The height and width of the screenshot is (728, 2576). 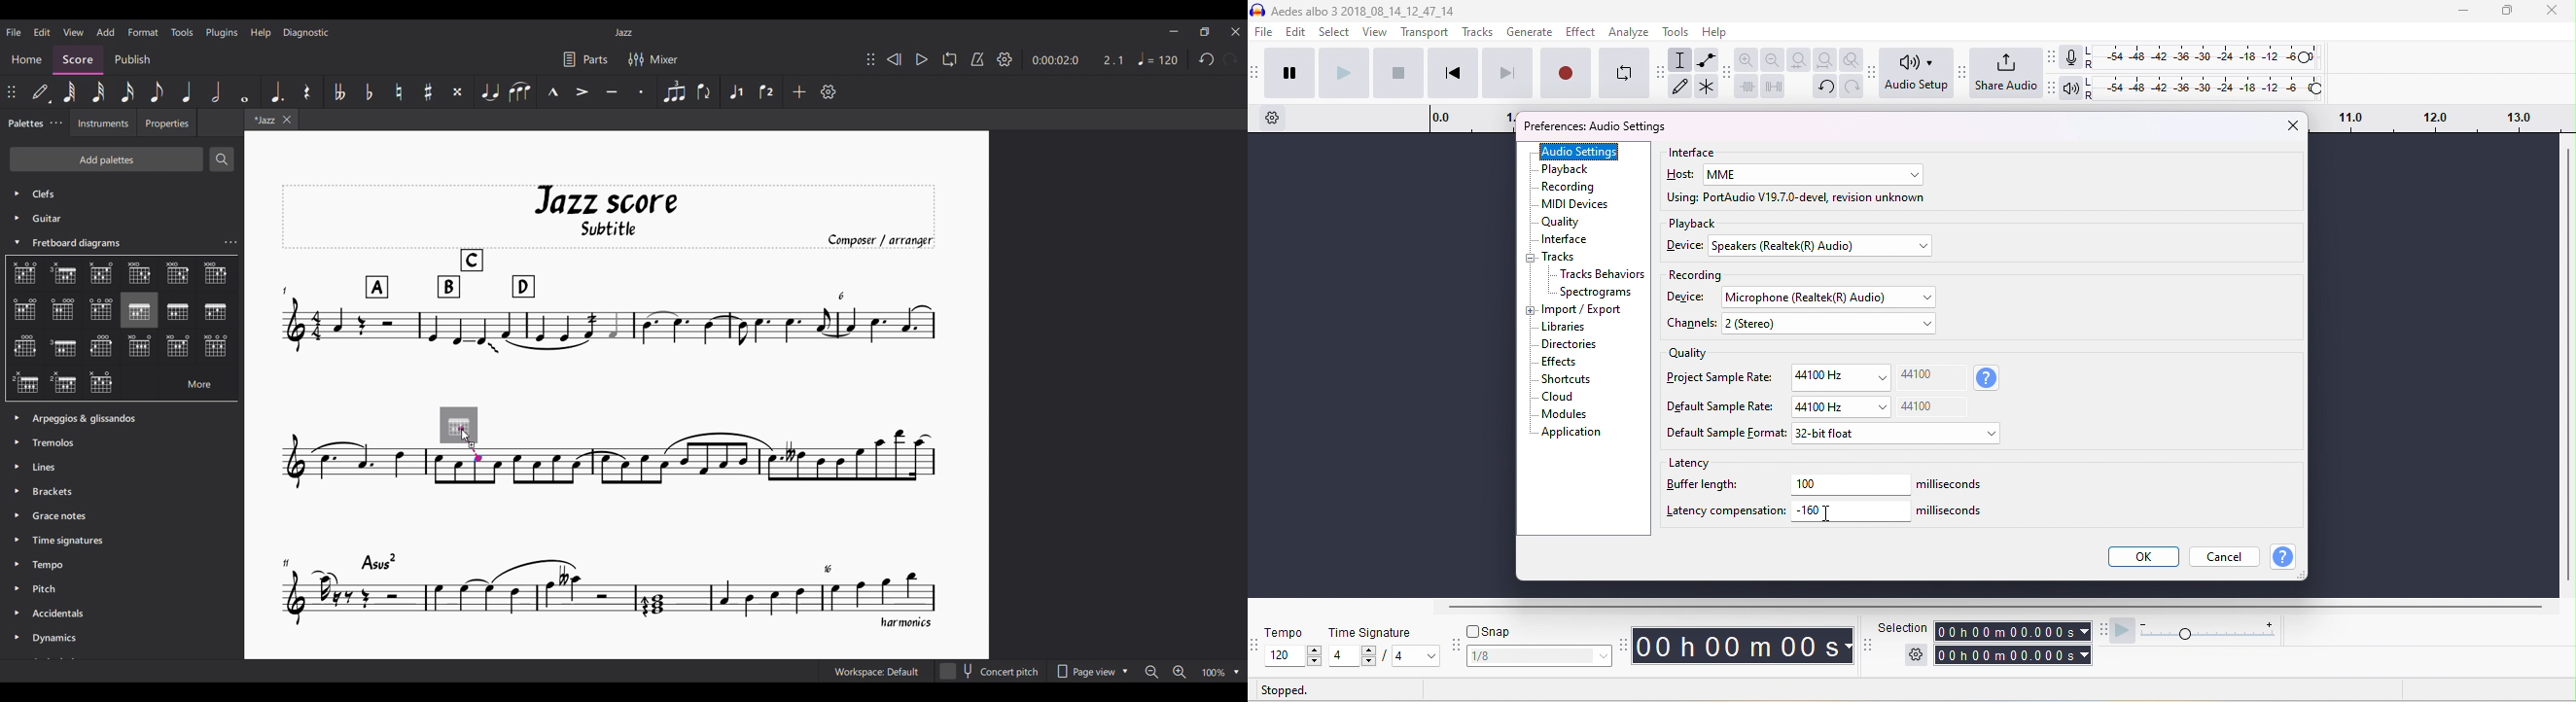 I want to click on Settings, so click(x=1005, y=60).